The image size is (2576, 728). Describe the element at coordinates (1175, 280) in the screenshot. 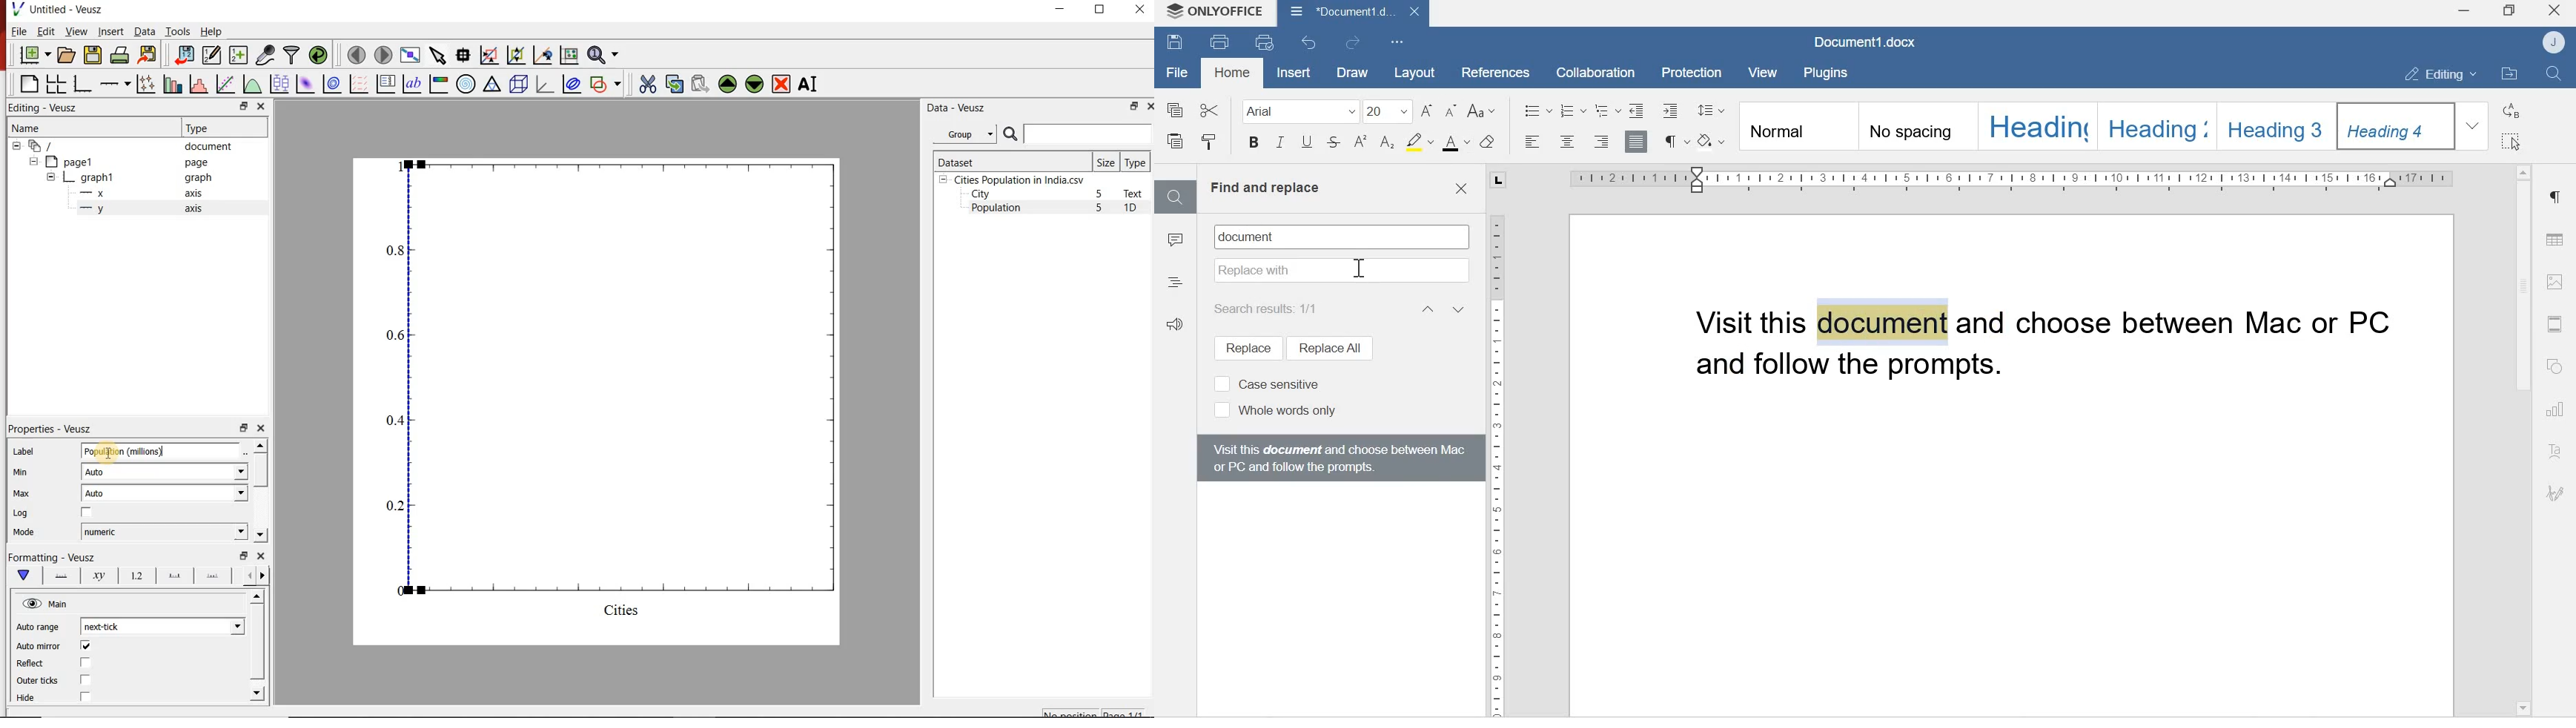

I see `Headings` at that location.